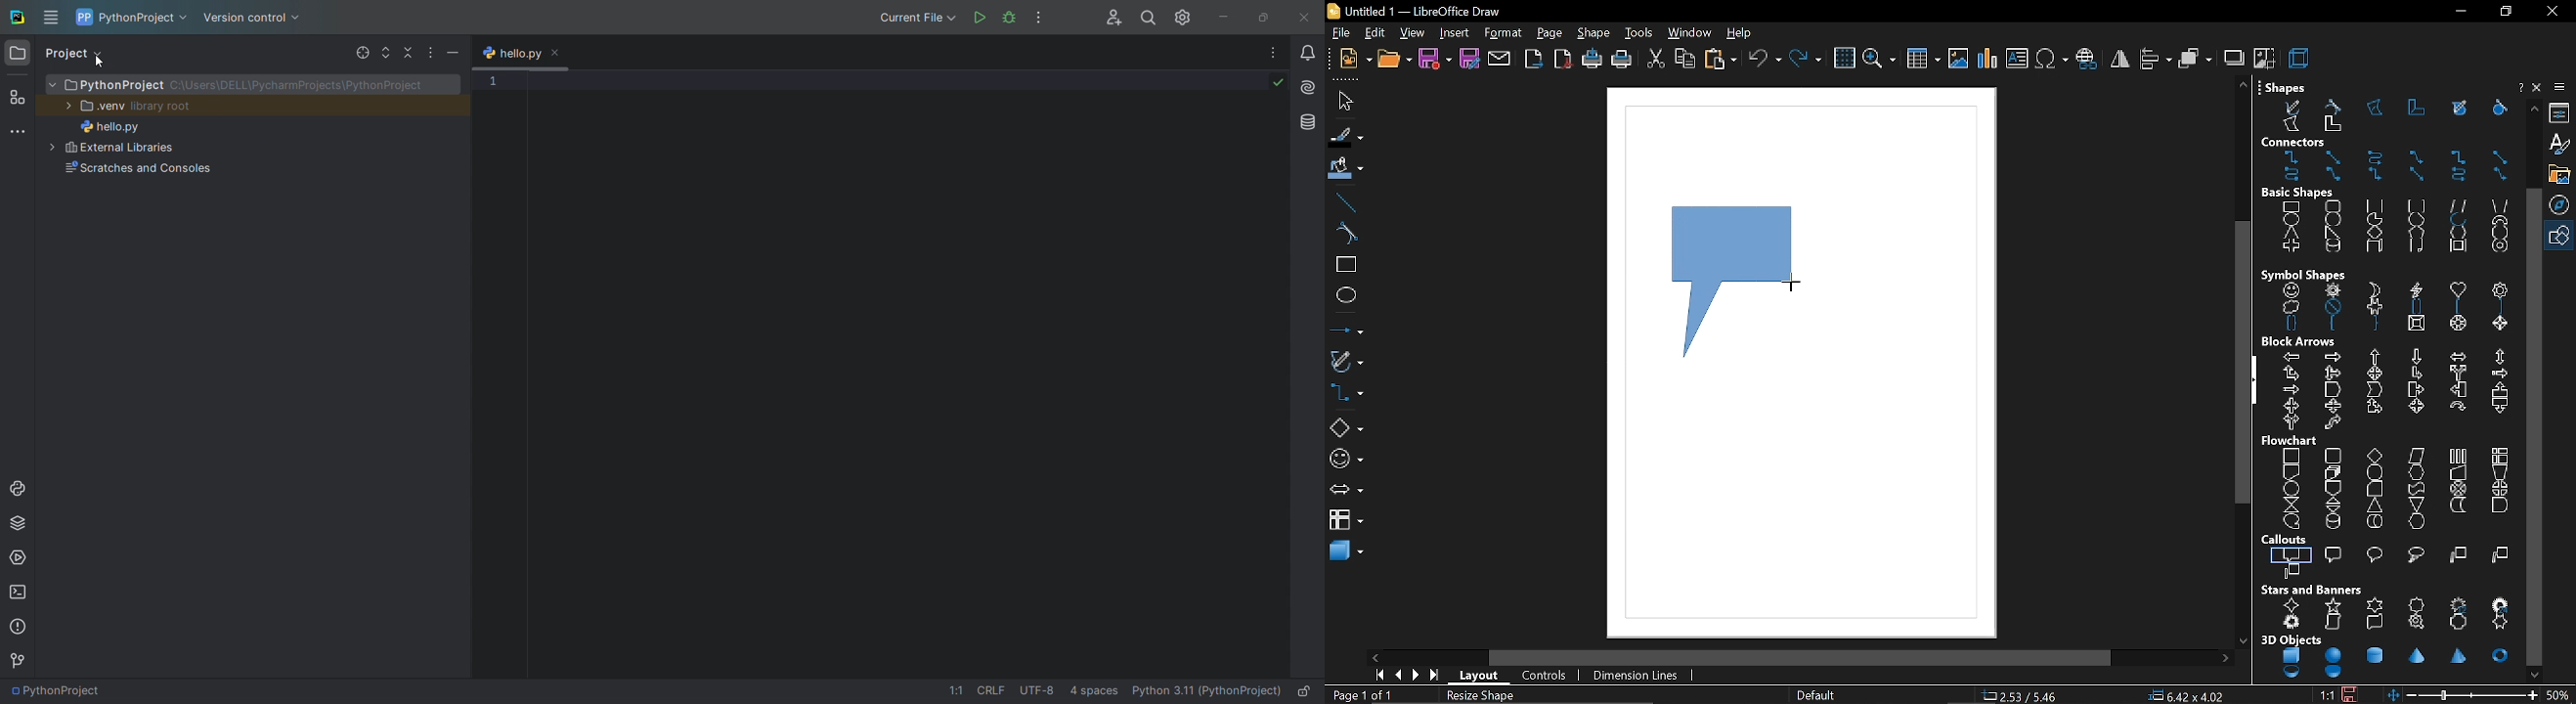 The height and width of the screenshot is (728, 2576). What do you see at coordinates (2332, 605) in the screenshot?
I see `5 point star` at bounding box center [2332, 605].